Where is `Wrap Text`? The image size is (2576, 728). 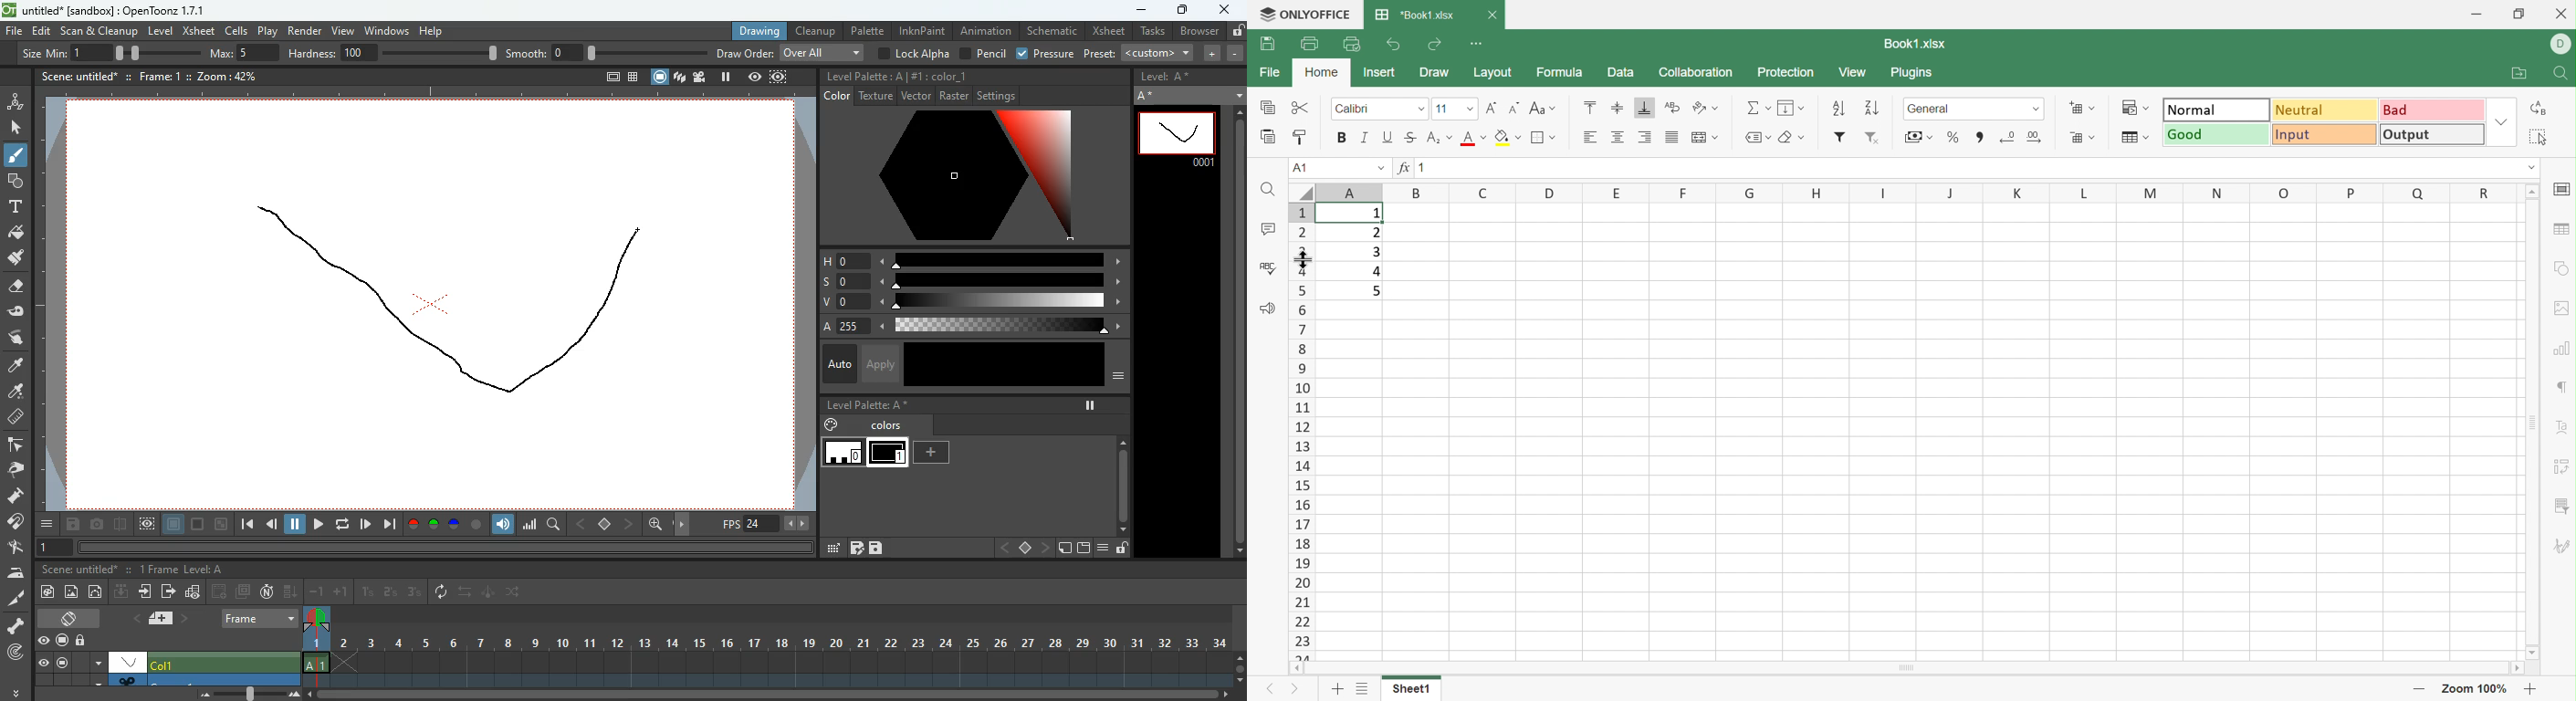 Wrap Text is located at coordinates (1672, 106).